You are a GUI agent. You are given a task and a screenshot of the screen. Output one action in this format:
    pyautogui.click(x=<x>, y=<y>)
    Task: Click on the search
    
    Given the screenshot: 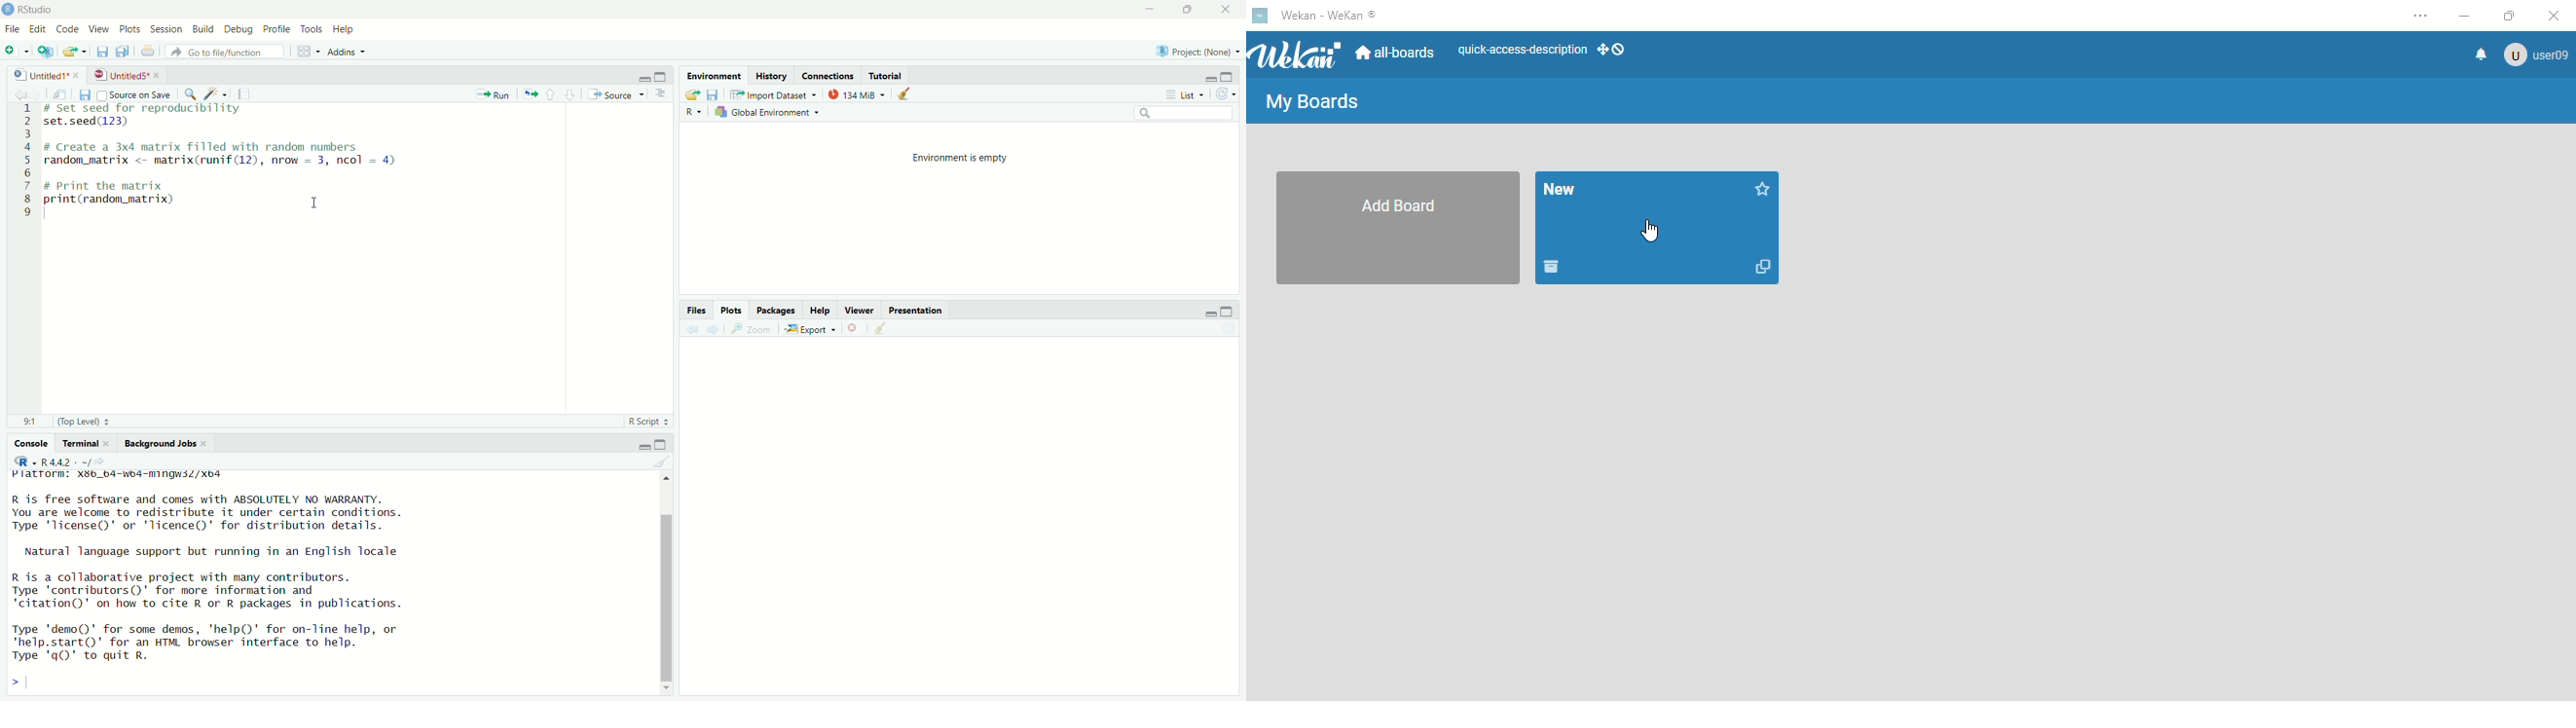 What is the action you would take?
    pyautogui.click(x=1181, y=116)
    